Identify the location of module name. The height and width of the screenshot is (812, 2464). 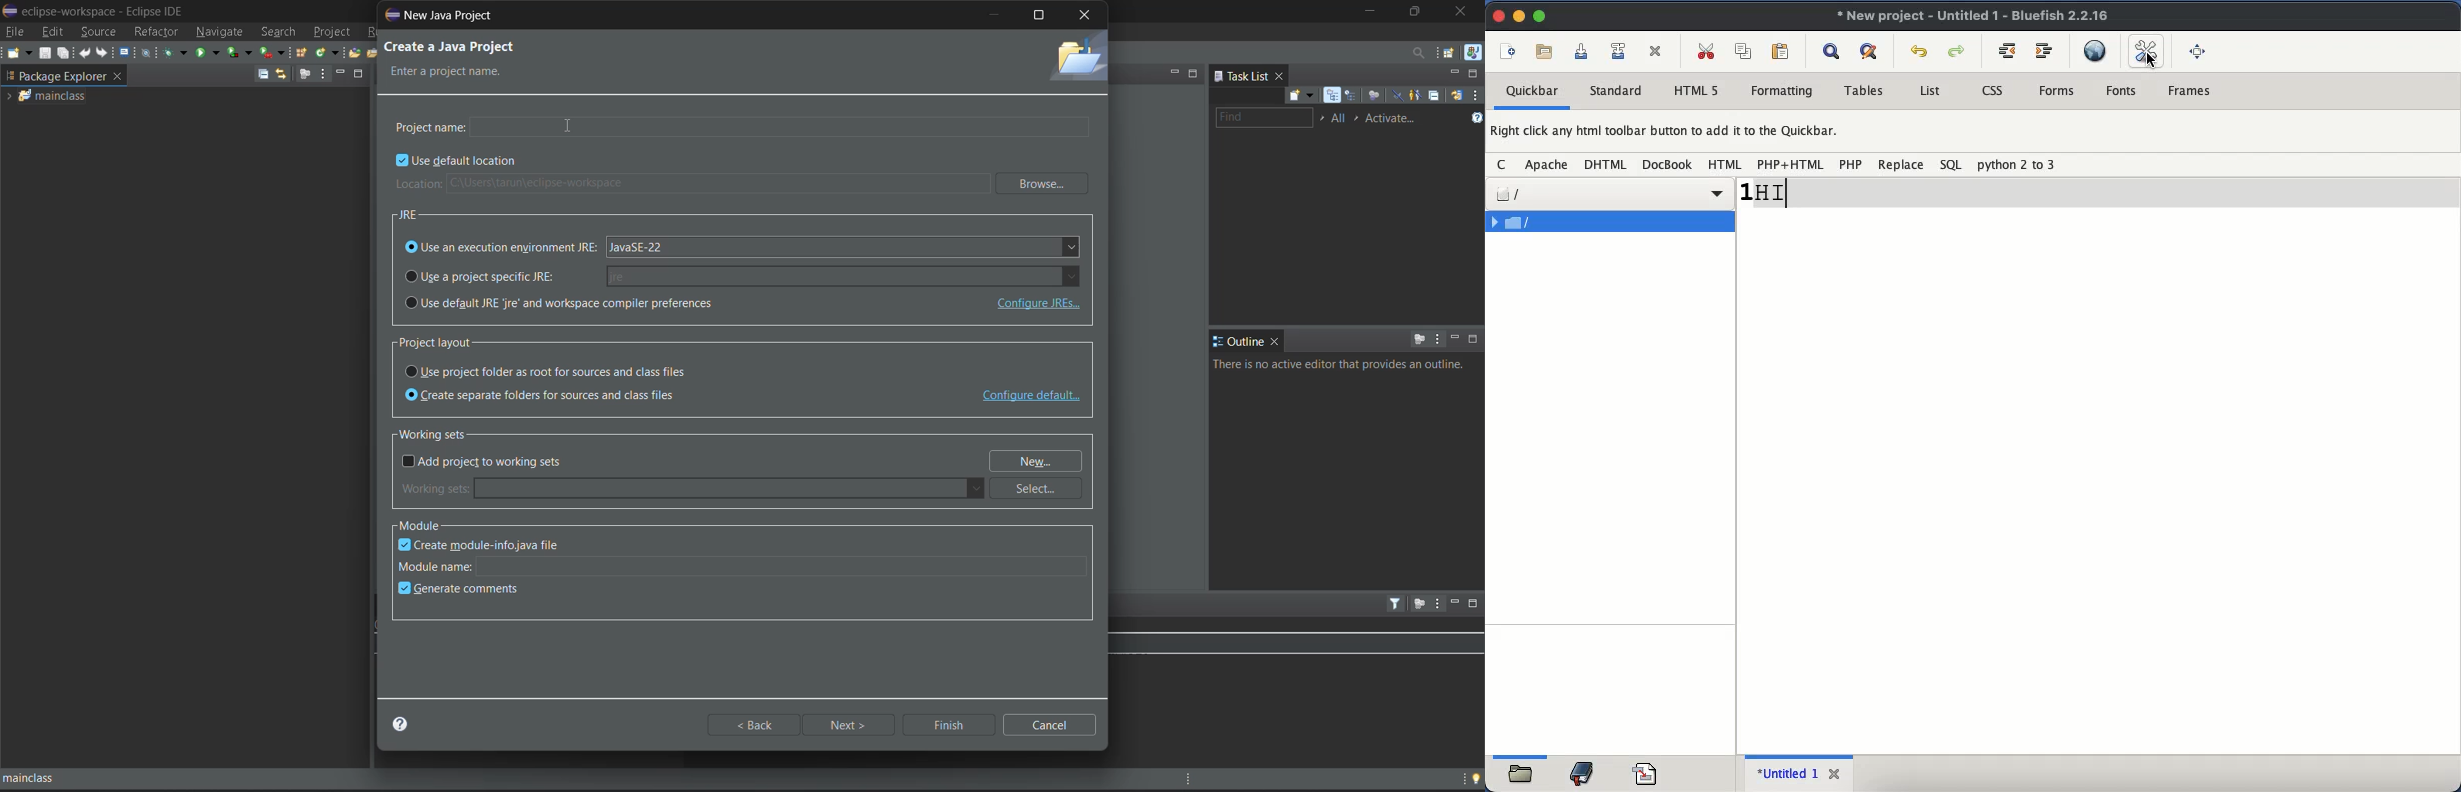
(746, 564).